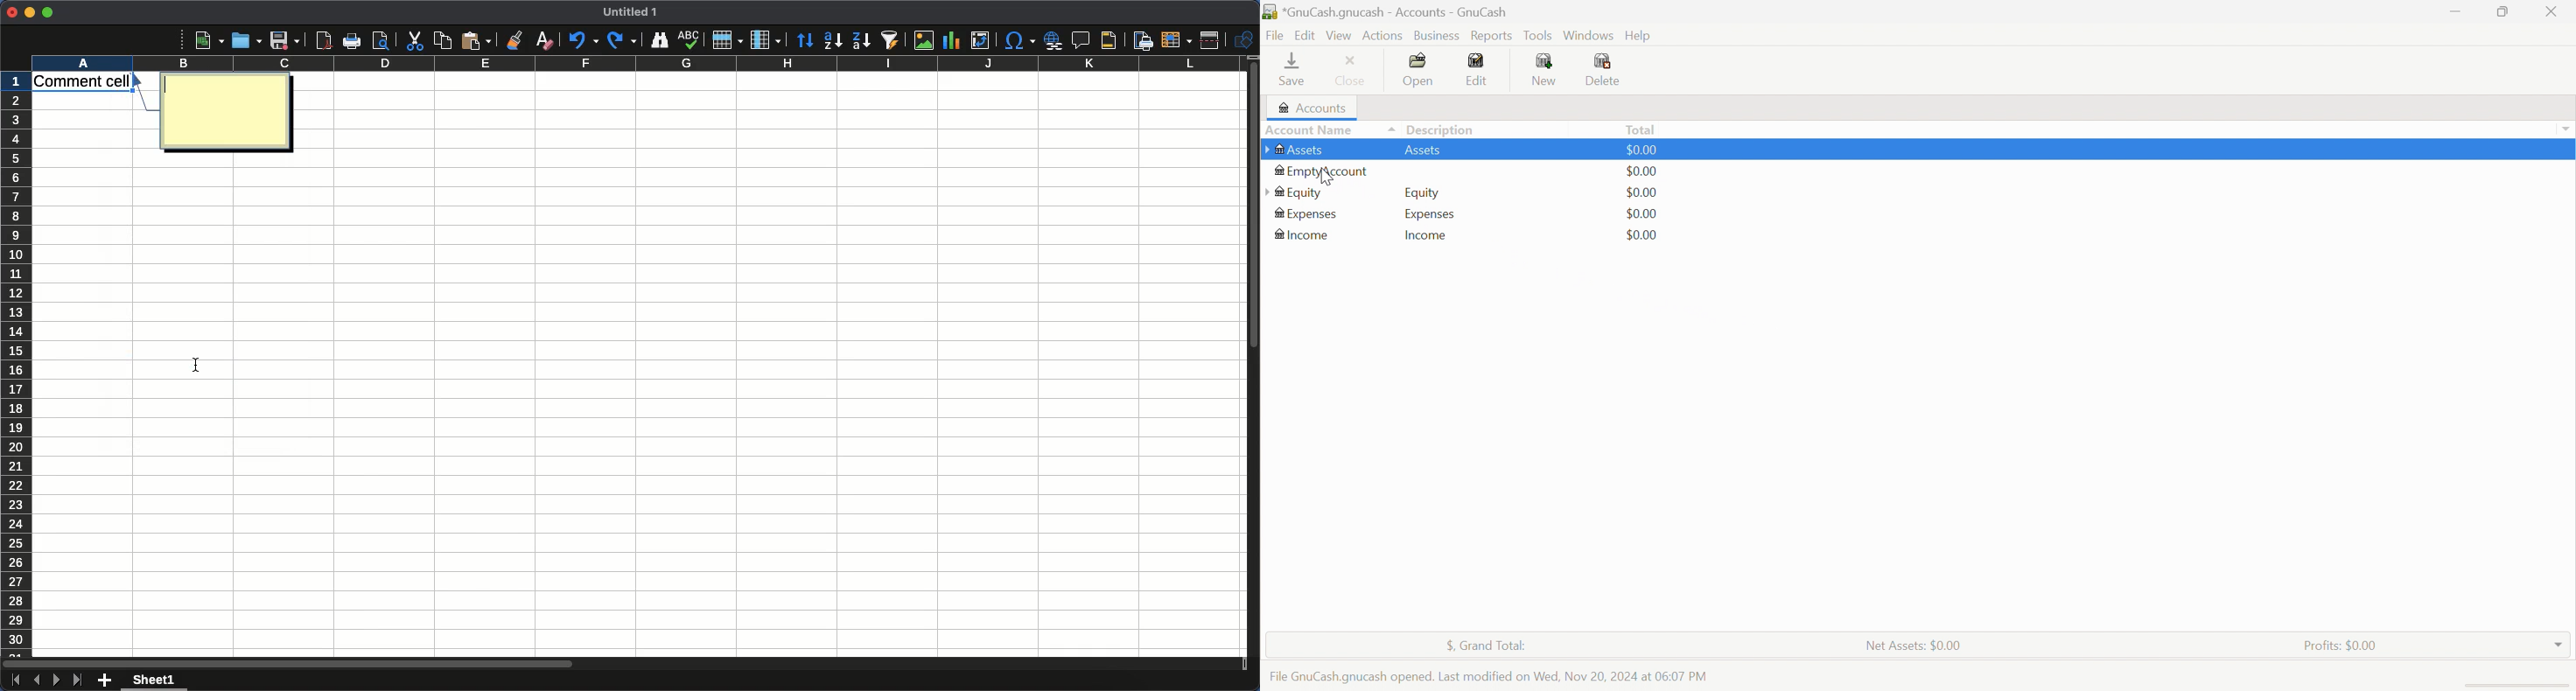 The width and height of the screenshot is (2576, 700). I want to click on File, so click(1277, 36).